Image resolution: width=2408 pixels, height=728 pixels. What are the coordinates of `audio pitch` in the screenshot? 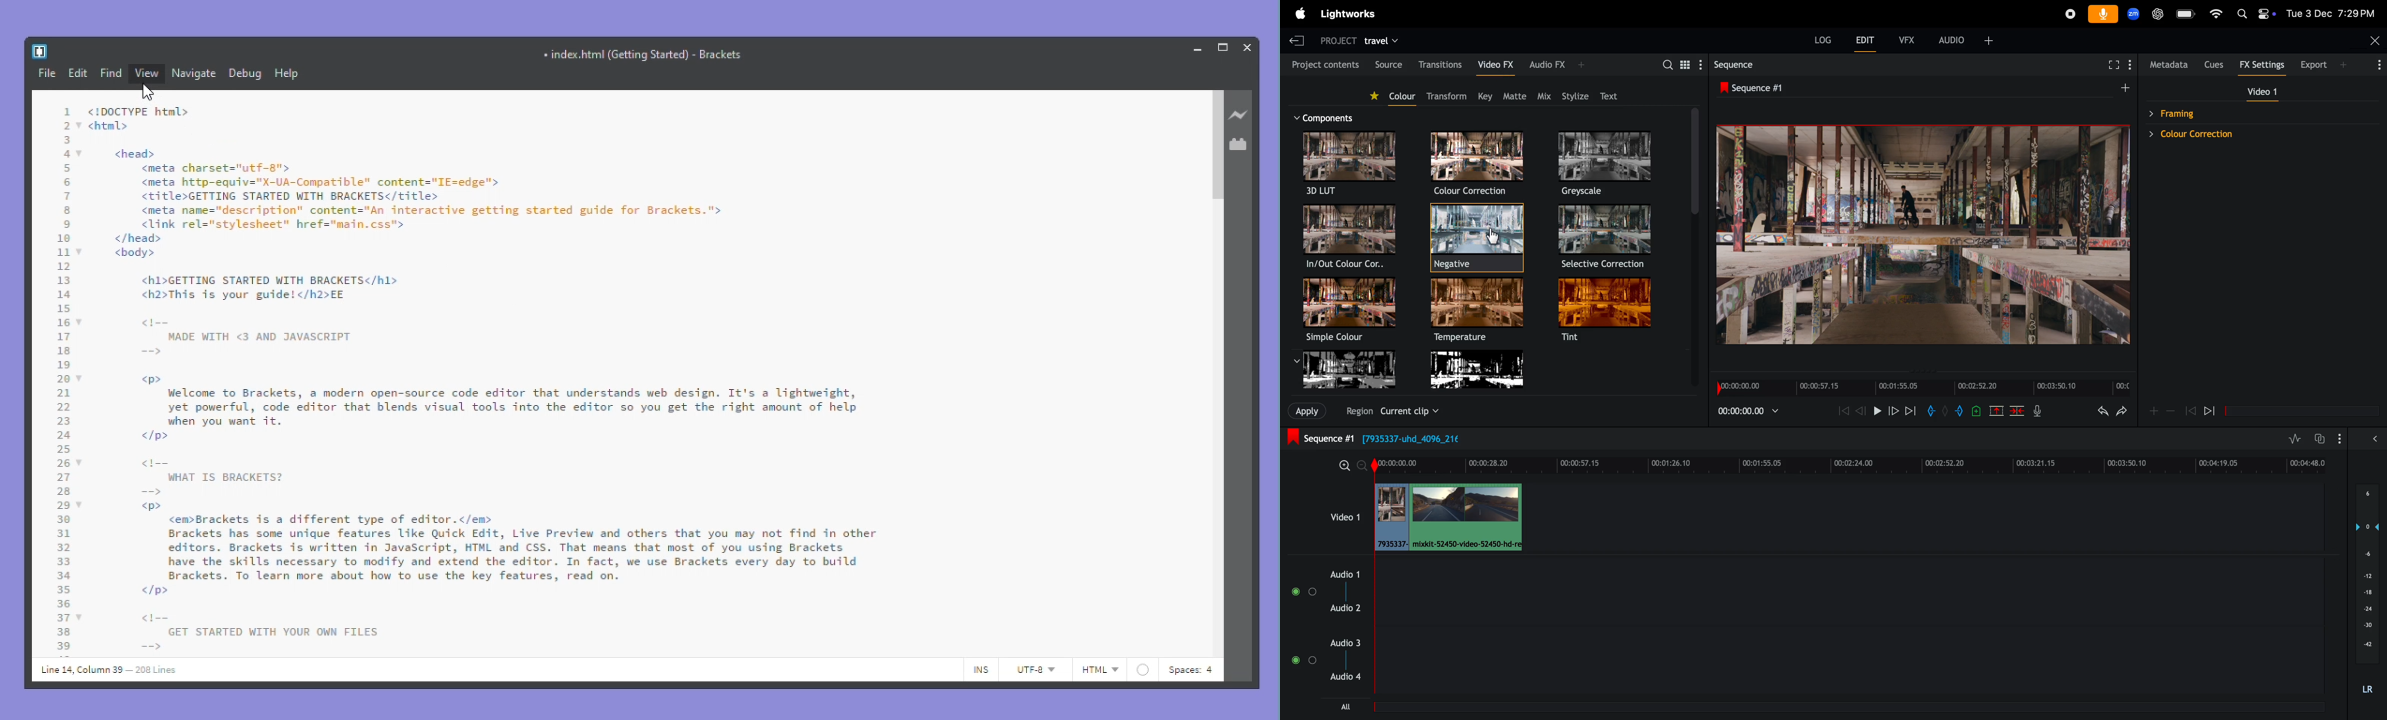 It's located at (2370, 590).